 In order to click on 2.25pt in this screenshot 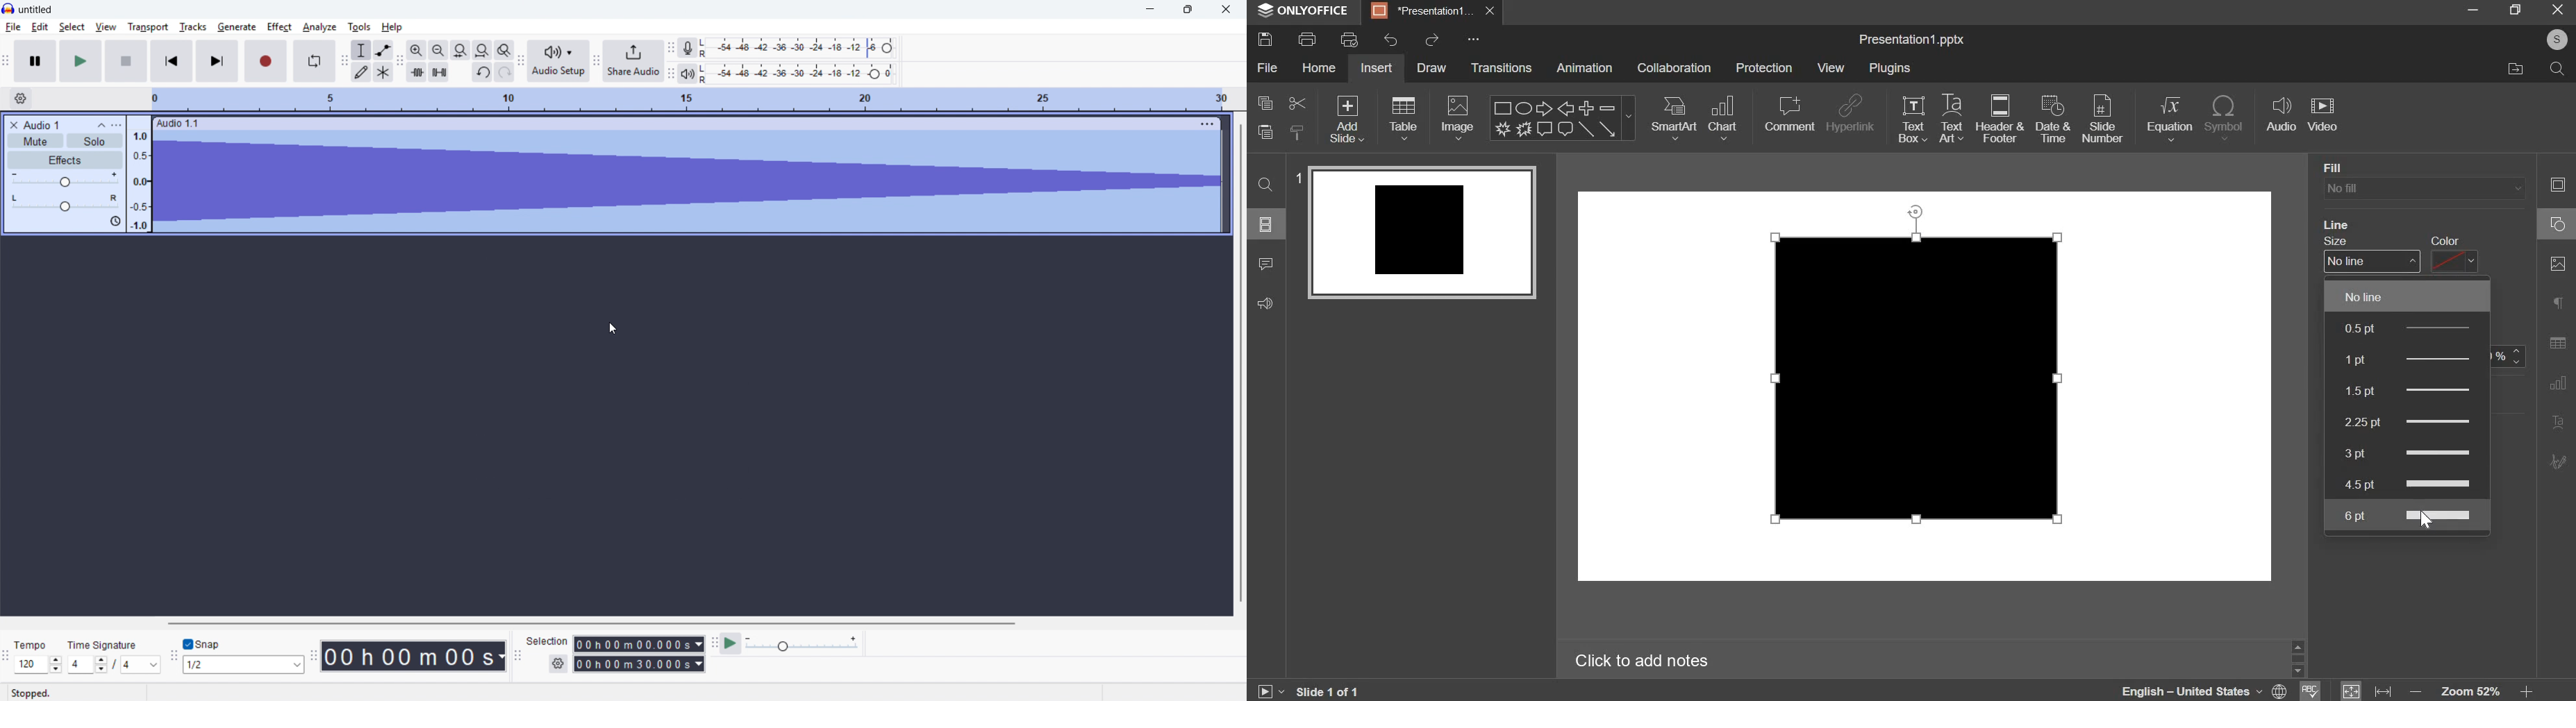, I will do `click(2403, 421)`.